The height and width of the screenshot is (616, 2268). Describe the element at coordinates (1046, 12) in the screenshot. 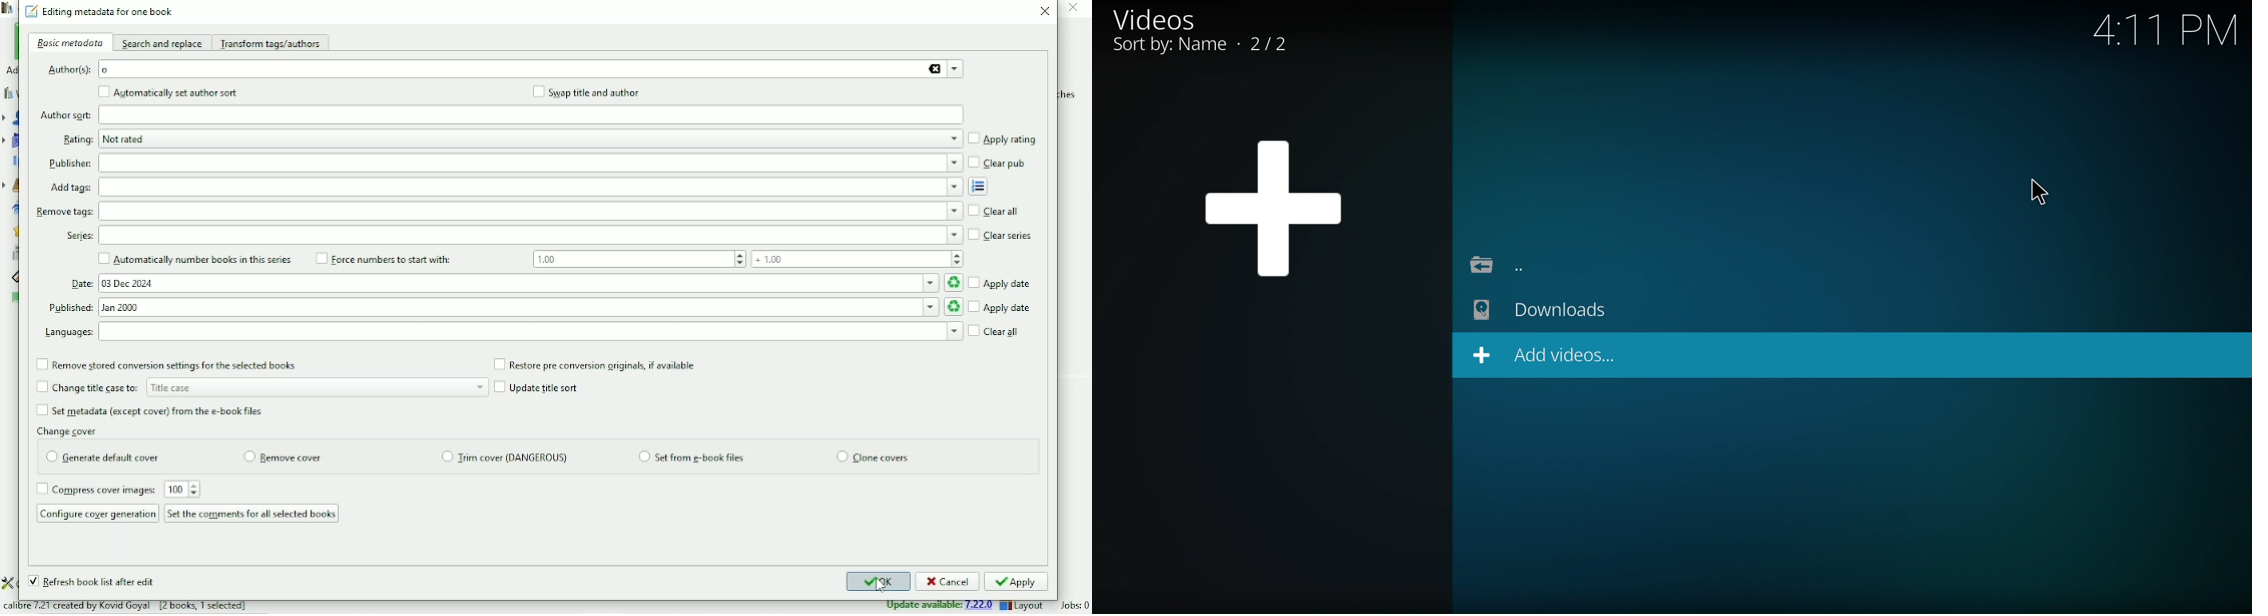

I see `Close` at that location.